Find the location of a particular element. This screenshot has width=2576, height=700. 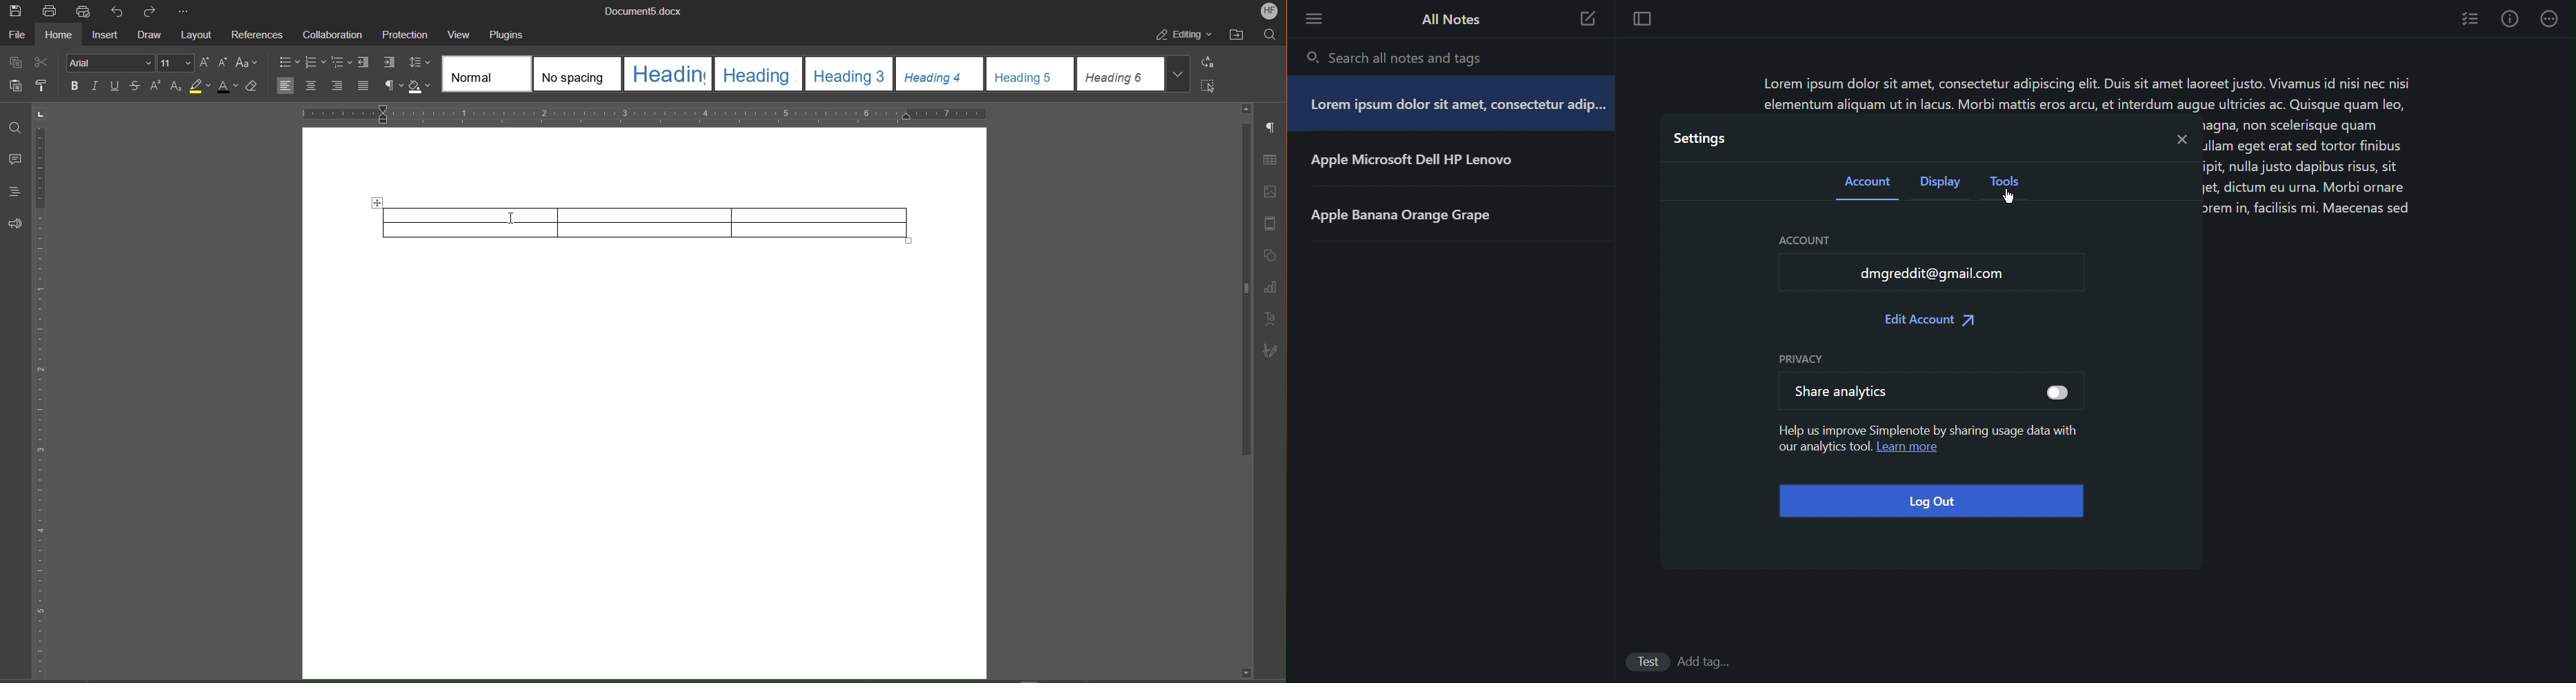

Vertical Ruler is located at coordinates (42, 401).